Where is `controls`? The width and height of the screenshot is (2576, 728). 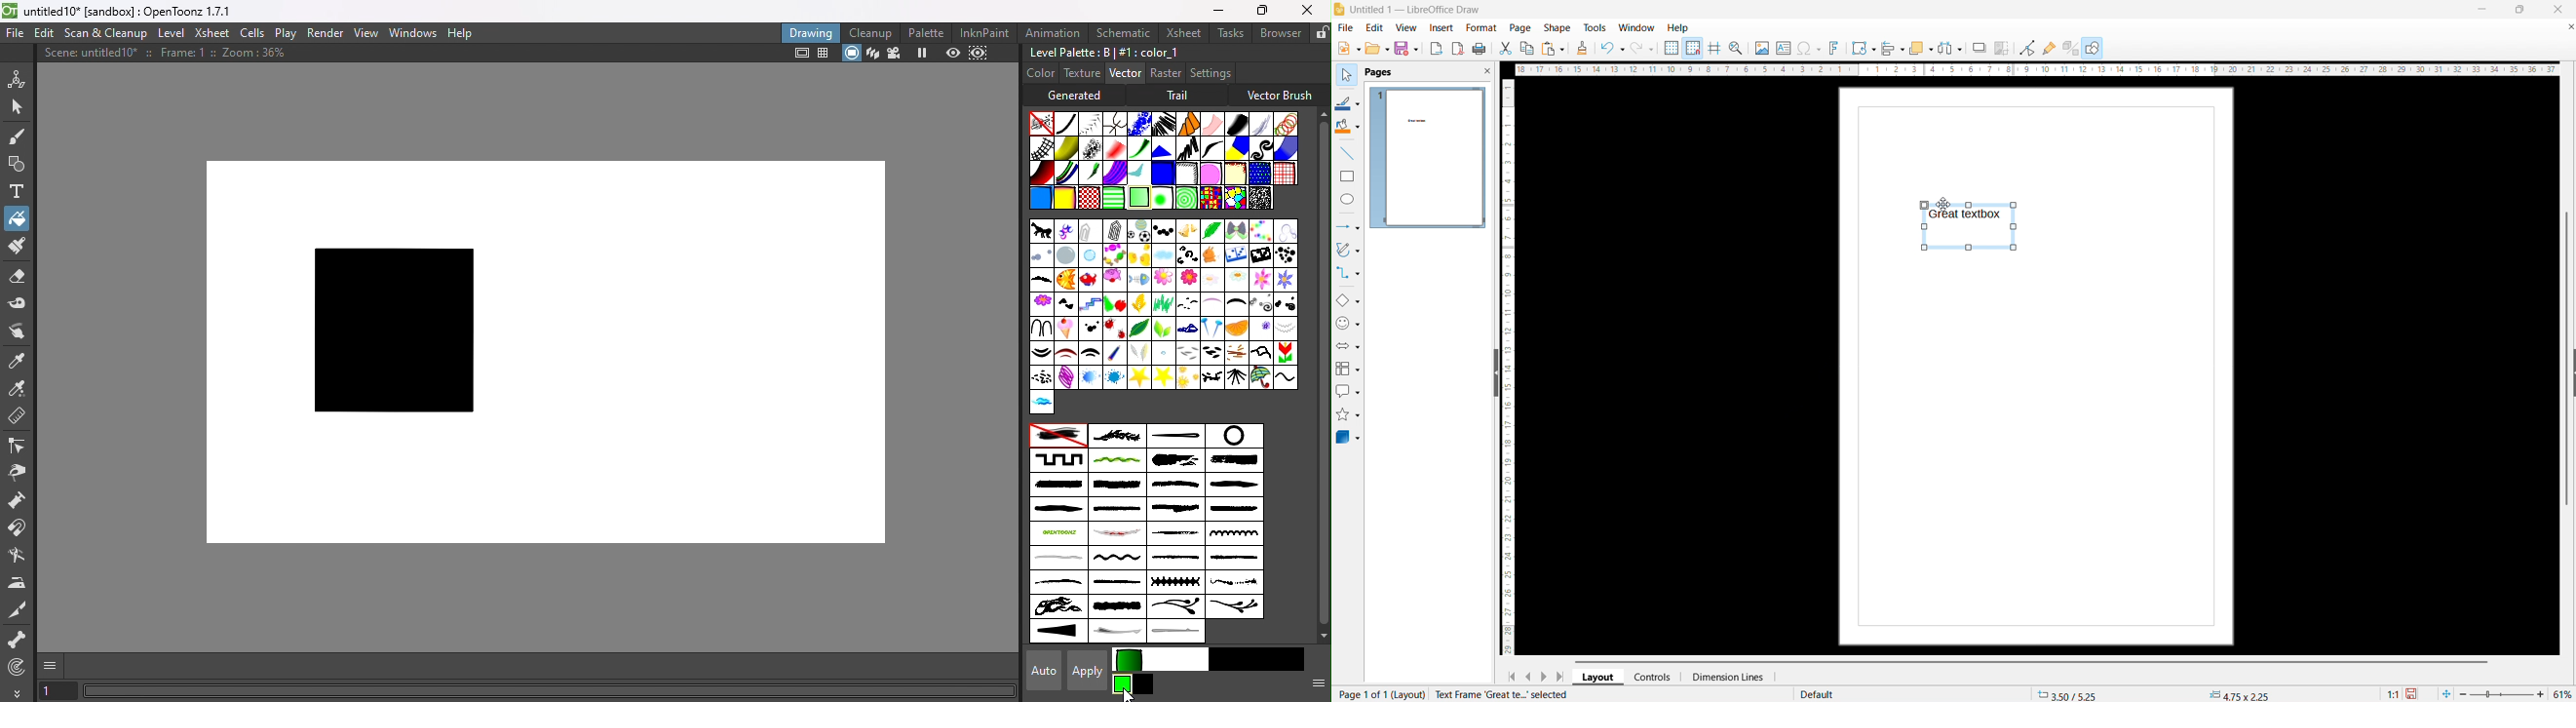 controls is located at coordinates (1654, 677).